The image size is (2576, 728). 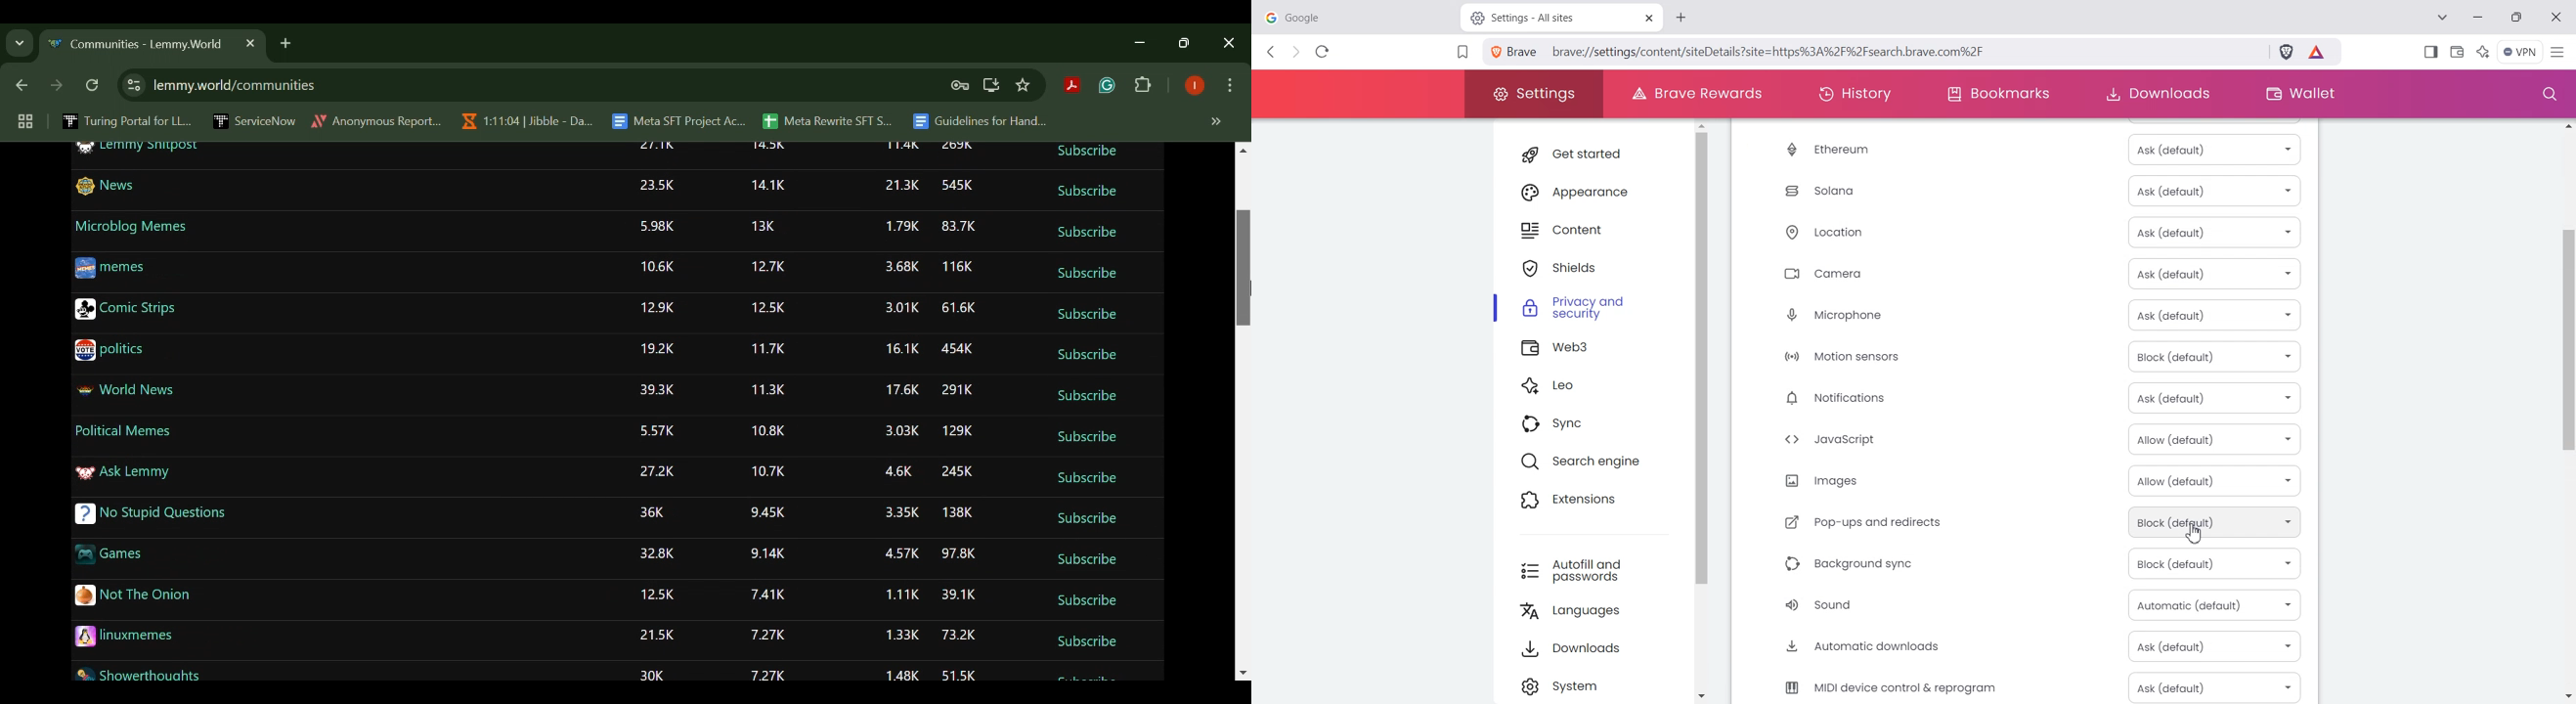 What do you see at coordinates (123, 430) in the screenshot?
I see `Political Memes` at bounding box center [123, 430].